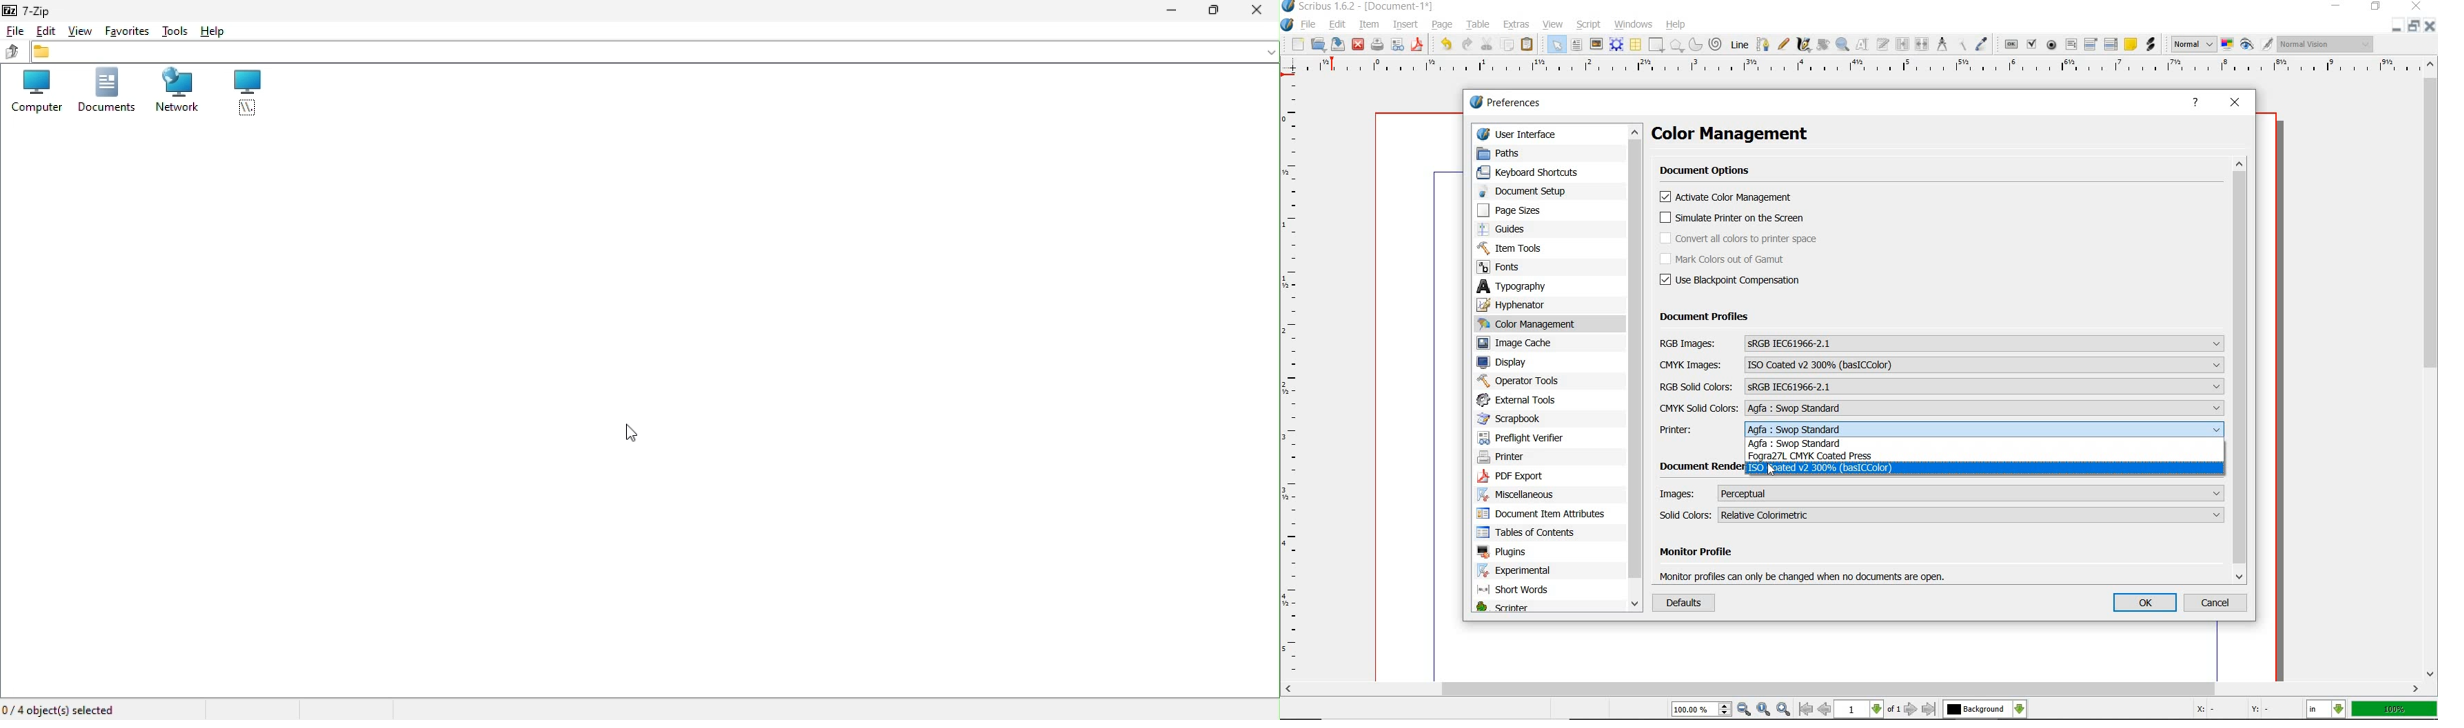 This screenshot has height=728, width=2464. Describe the element at coordinates (1521, 400) in the screenshot. I see `external tools` at that location.